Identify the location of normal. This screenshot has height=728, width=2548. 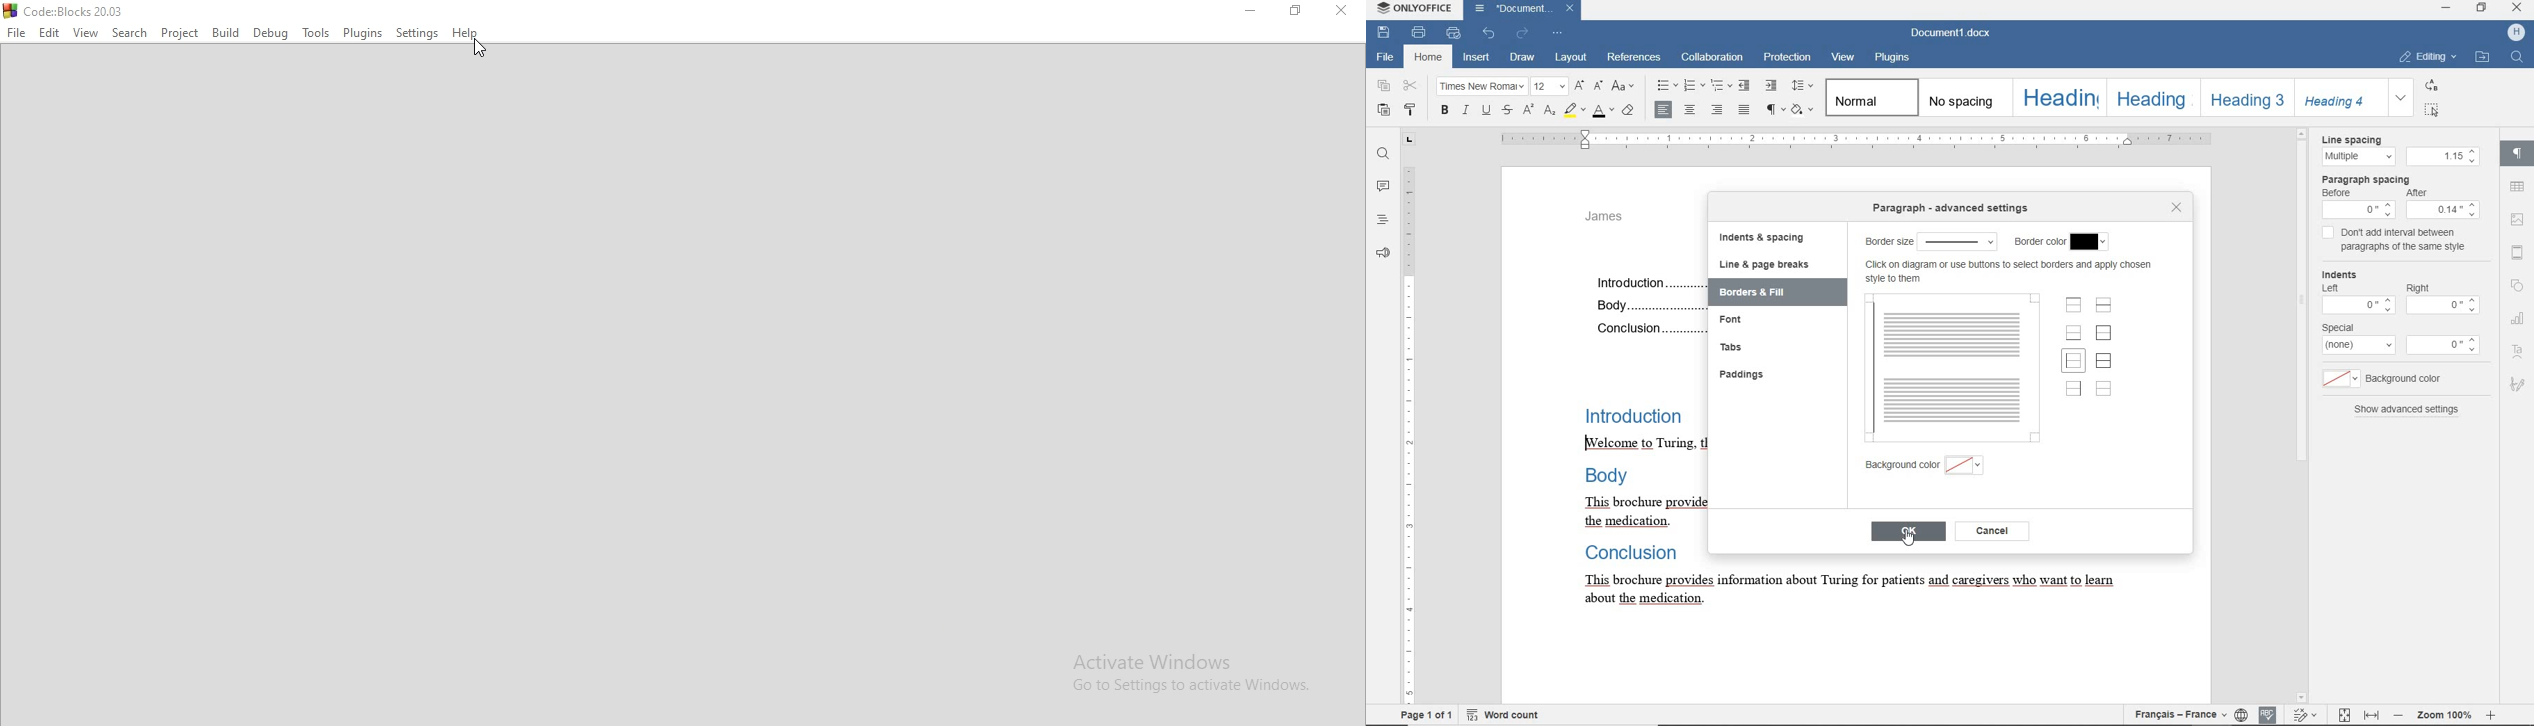
(1871, 97).